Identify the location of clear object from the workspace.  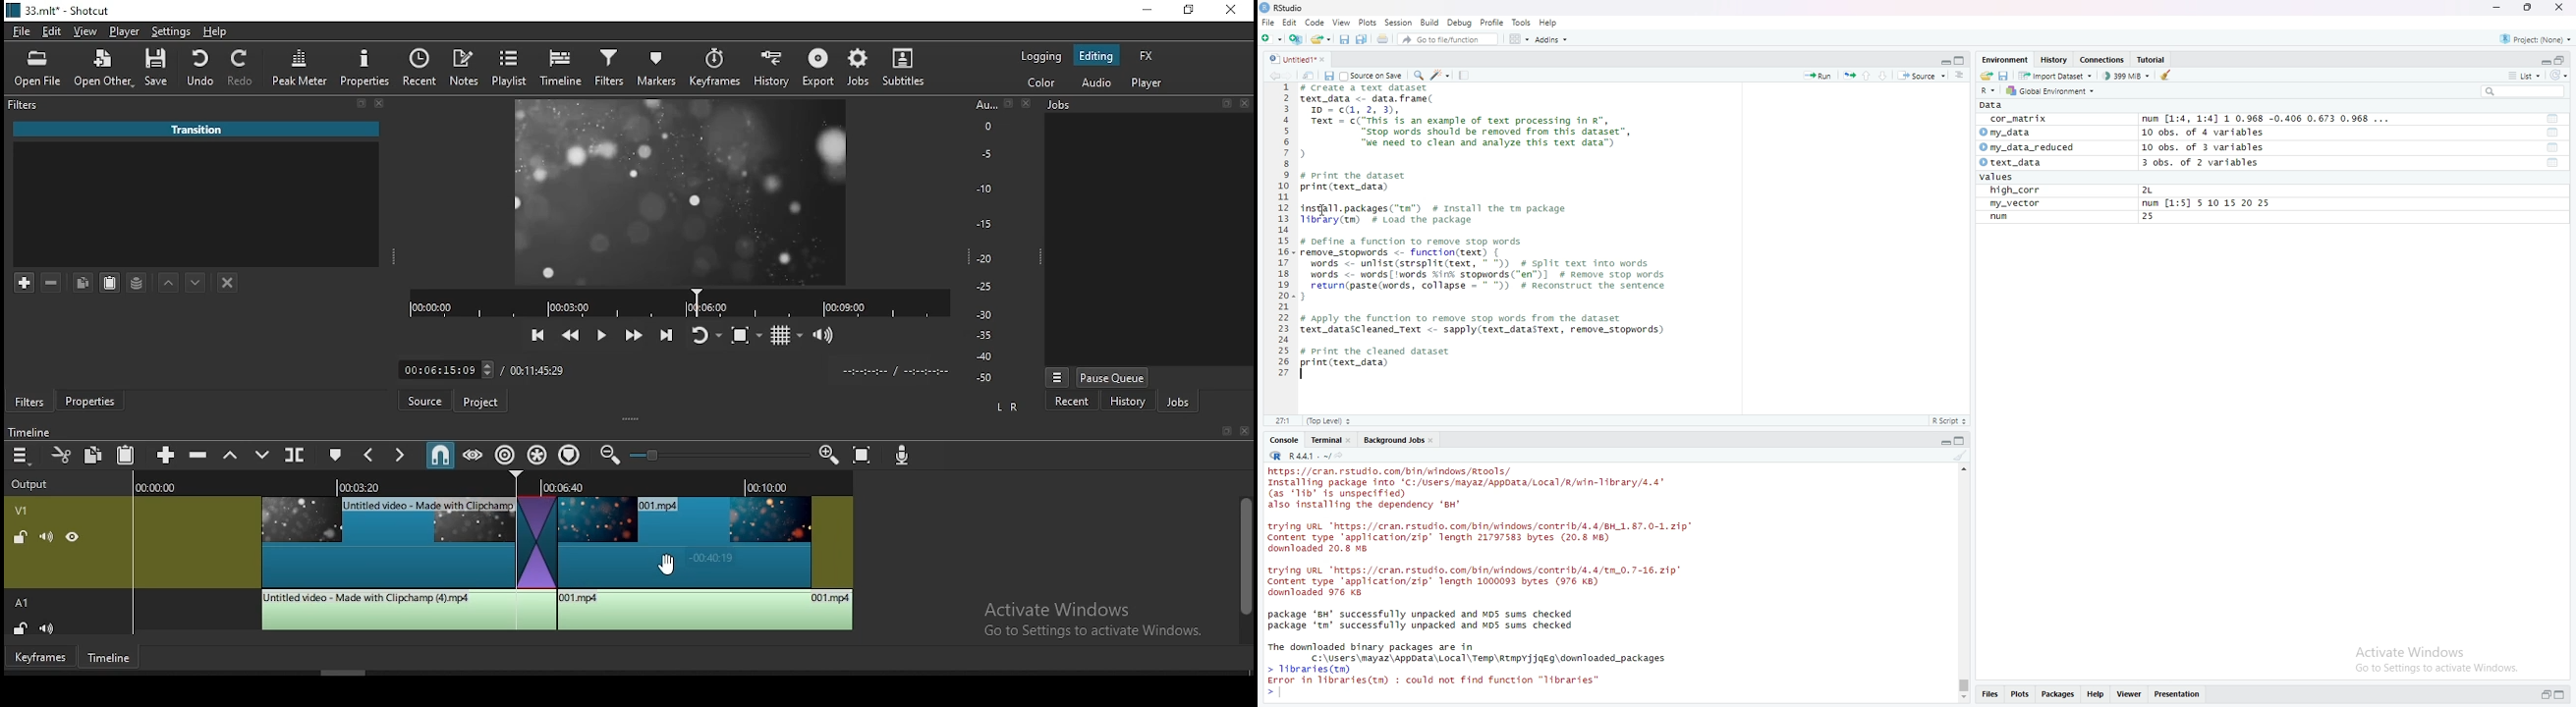
(2168, 77).